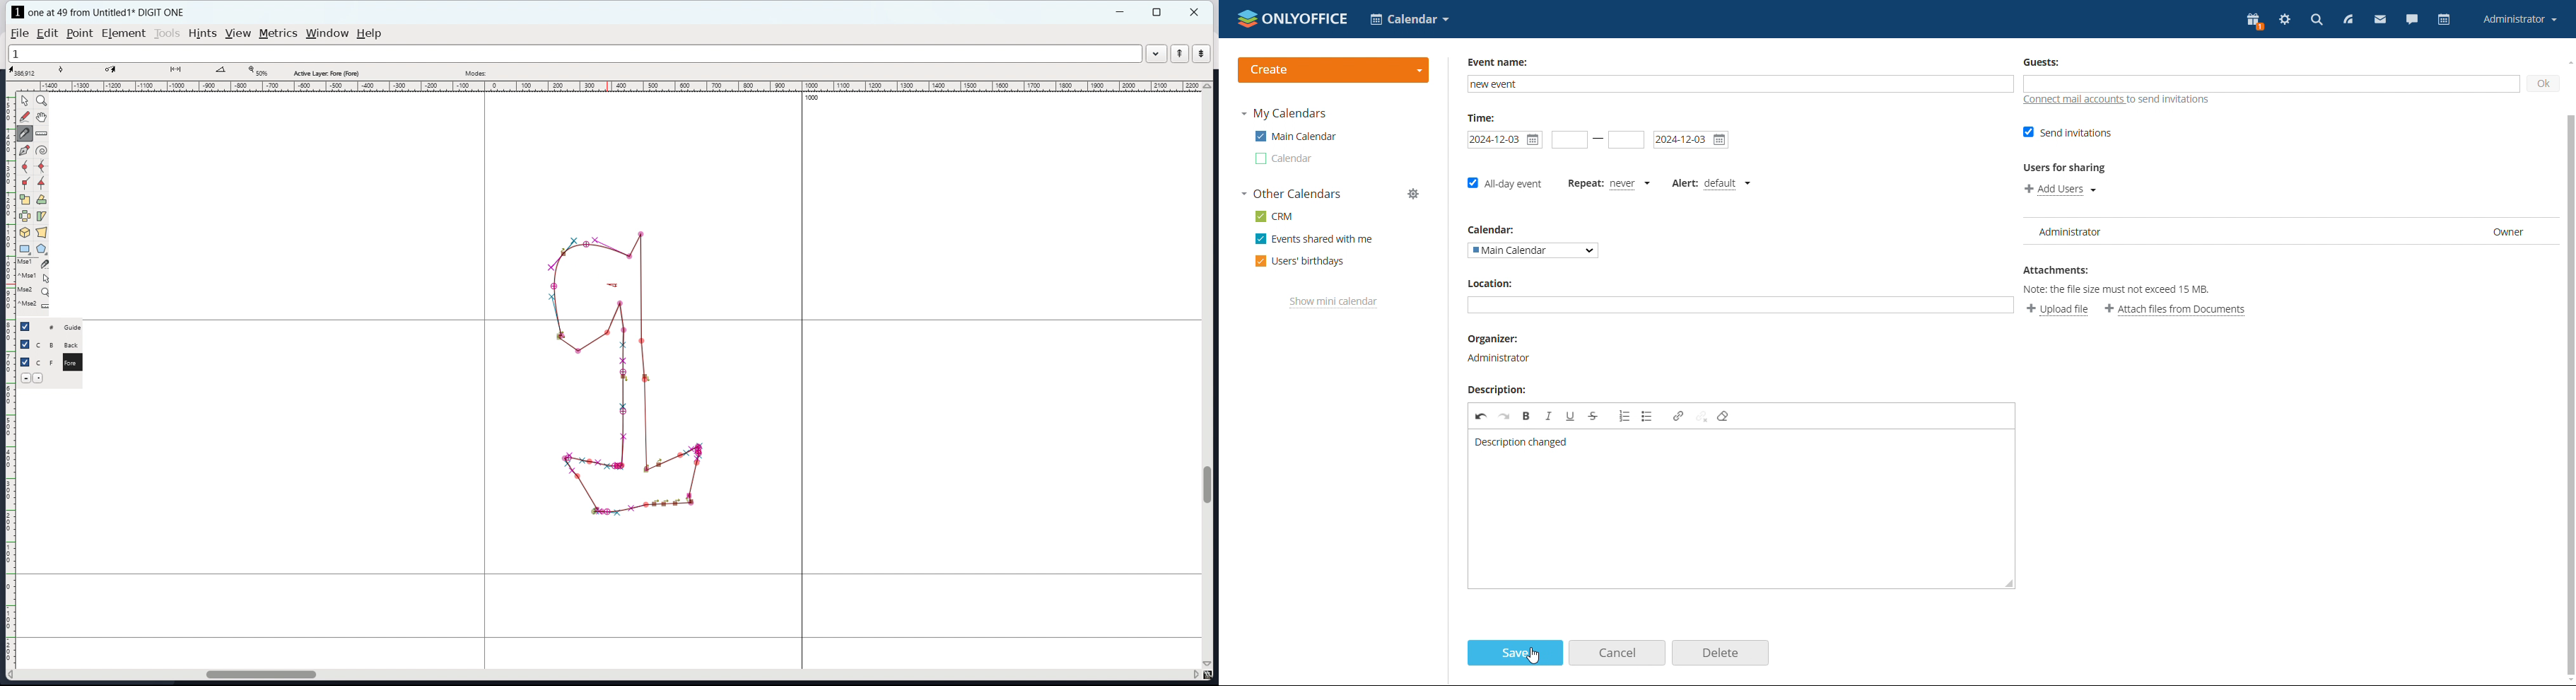 This screenshot has height=700, width=2576. What do you see at coordinates (1685, 182) in the screenshot?
I see `alert` at bounding box center [1685, 182].